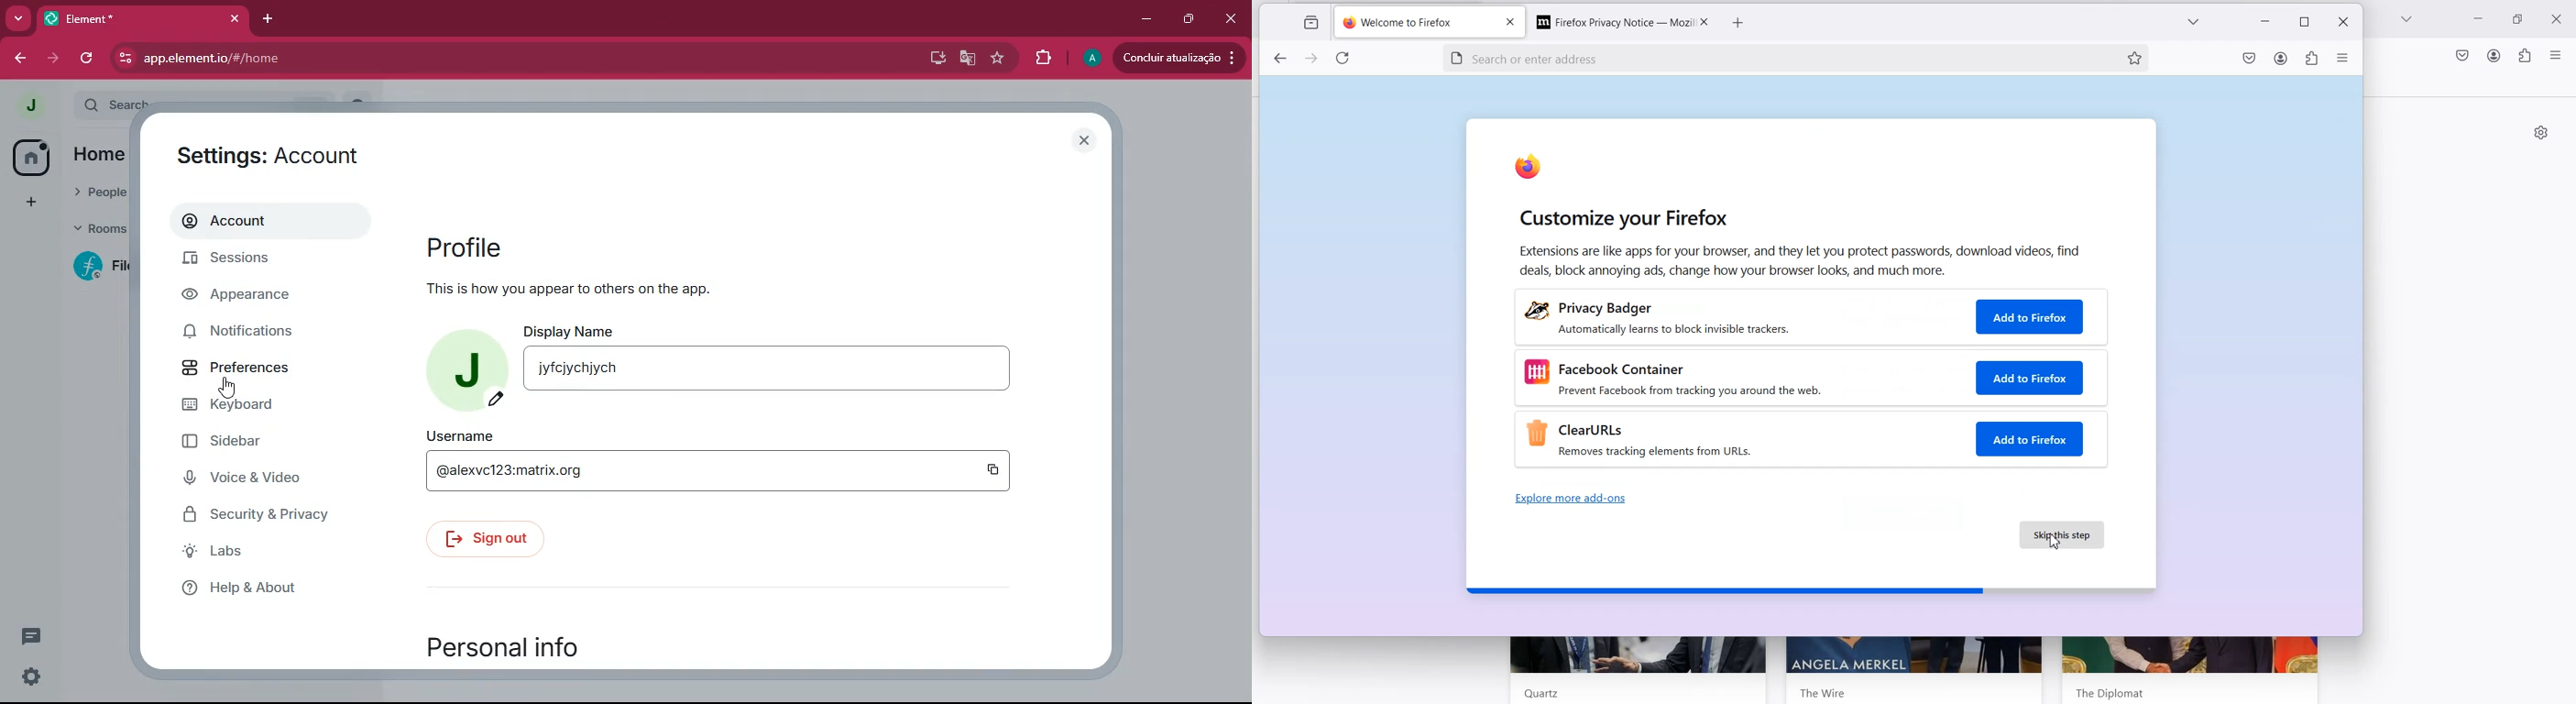 The image size is (2576, 728). I want to click on close, so click(2341, 23).